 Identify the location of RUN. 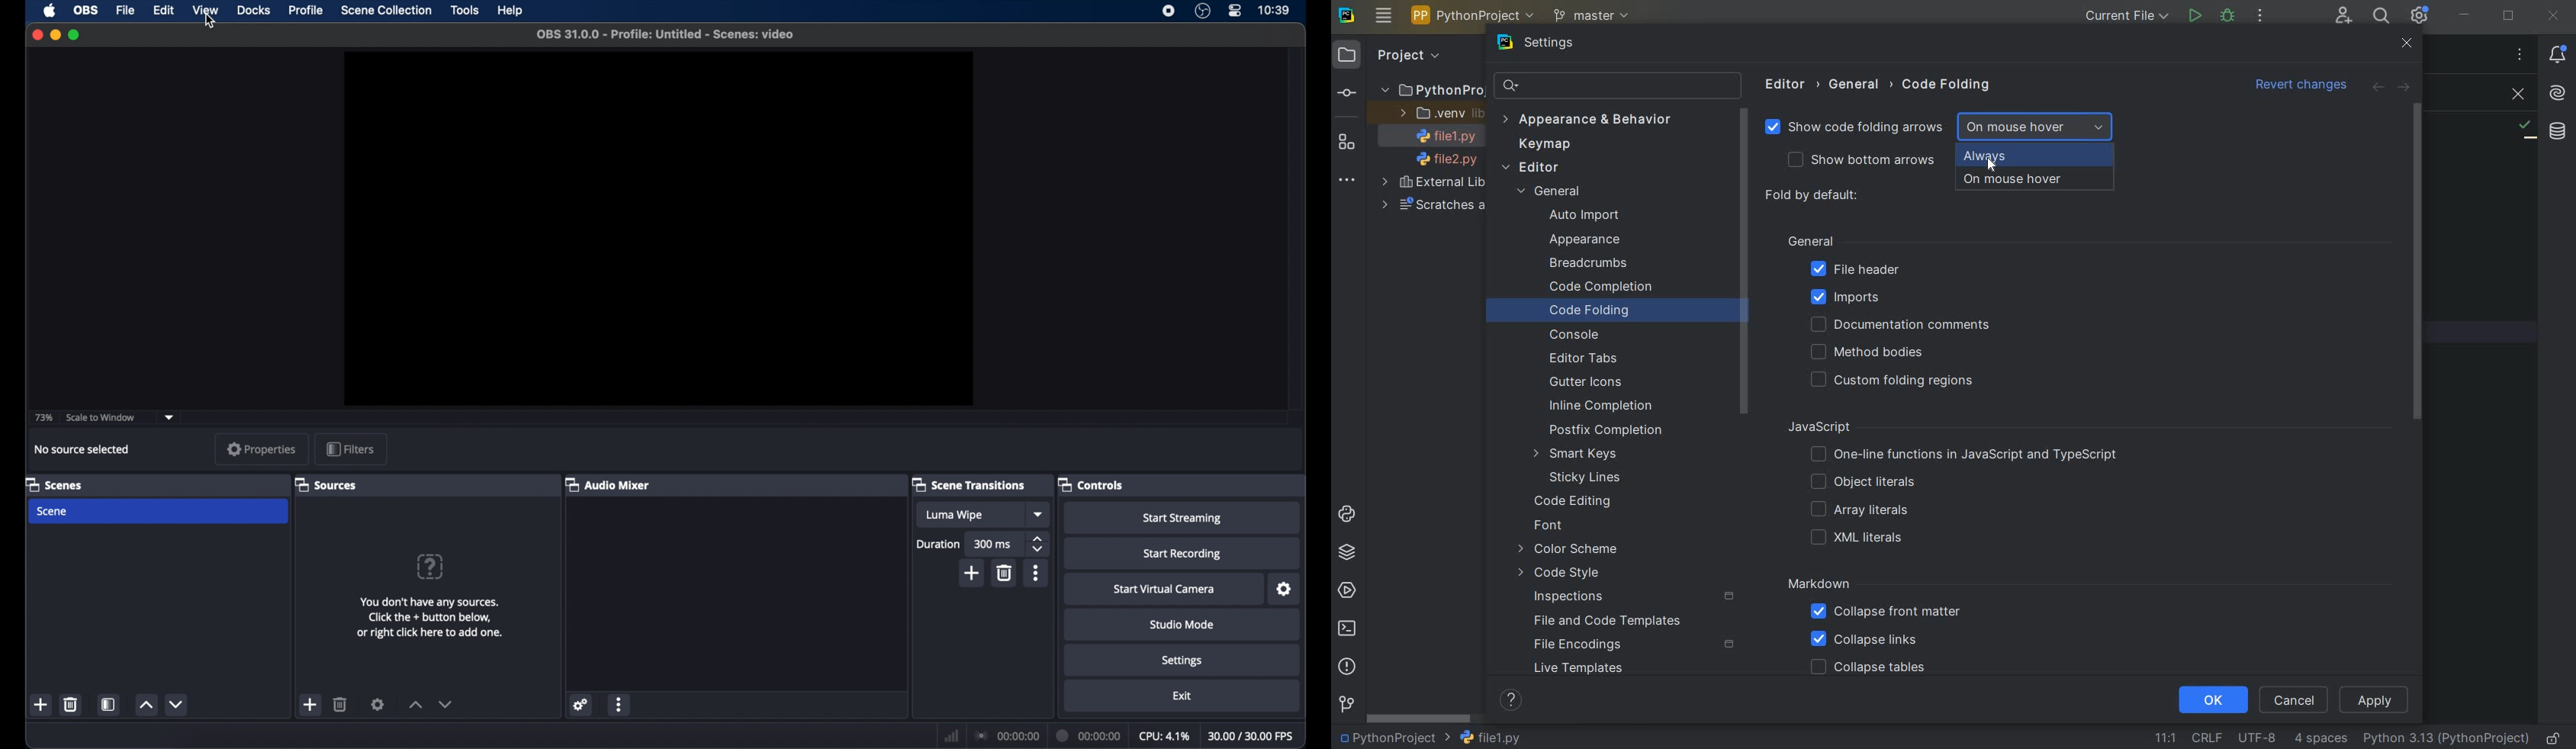
(2194, 15).